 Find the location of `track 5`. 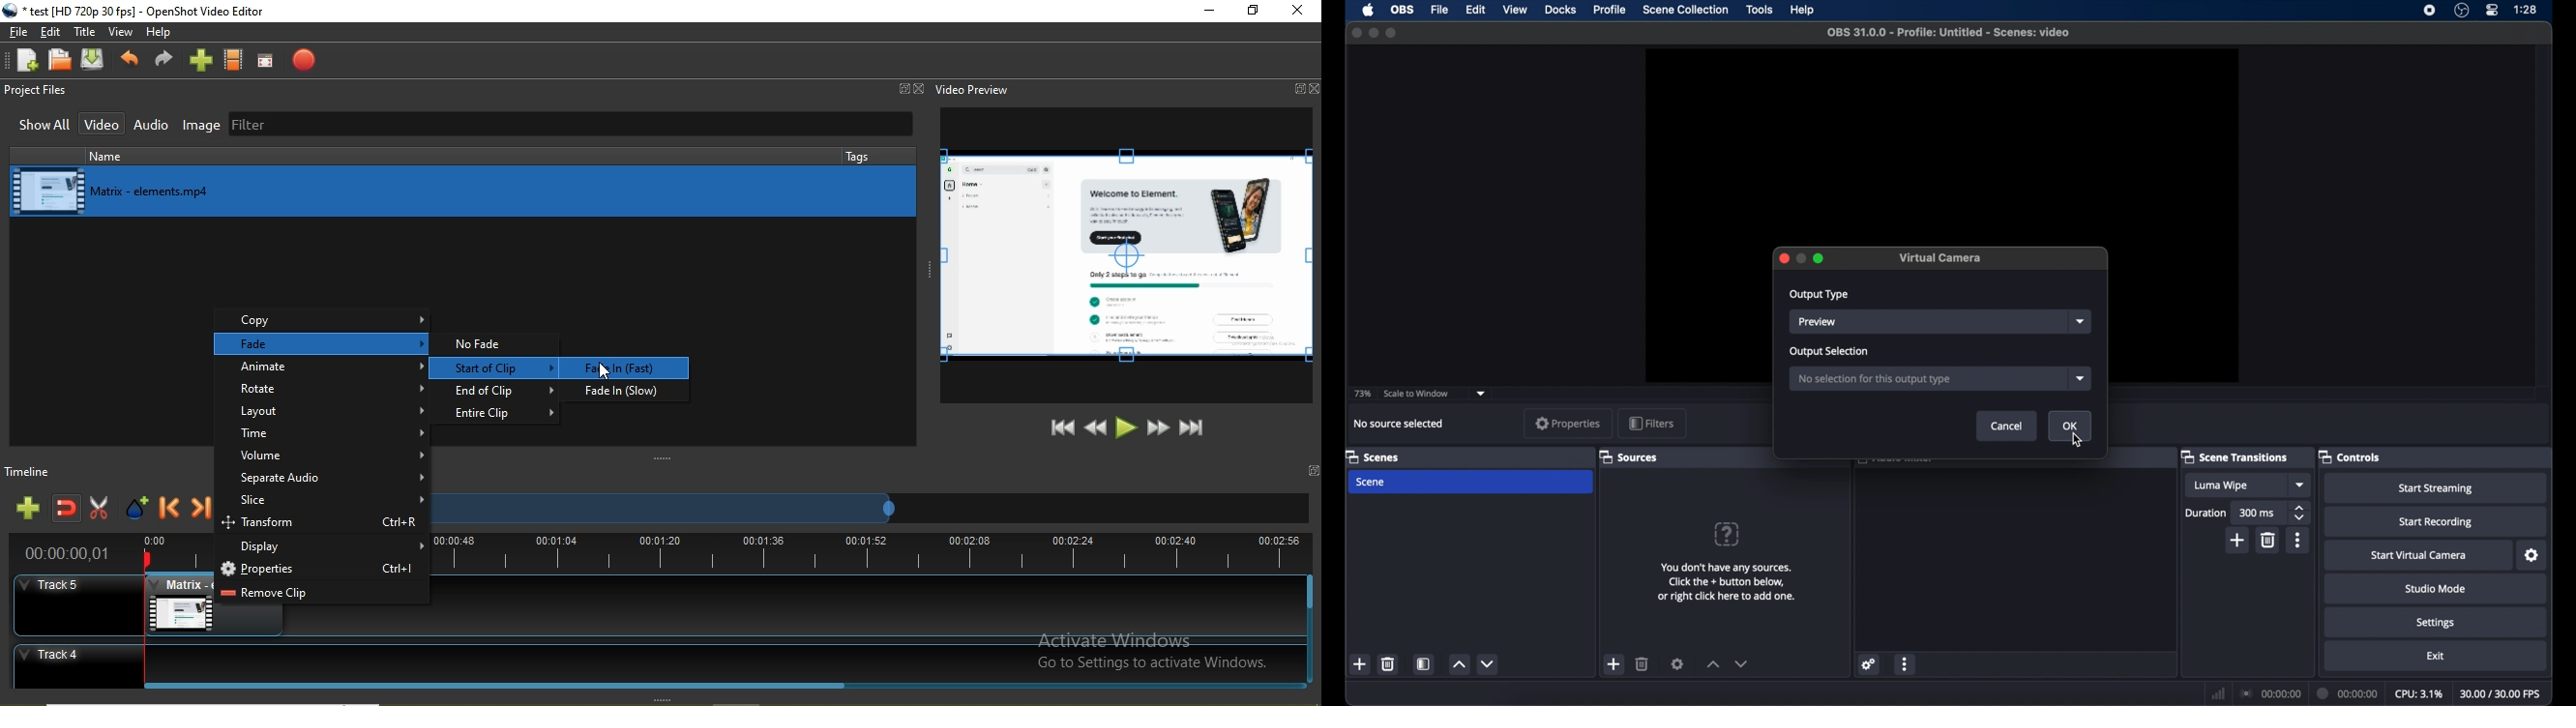

track 5 is located at coordinates (75, 594).